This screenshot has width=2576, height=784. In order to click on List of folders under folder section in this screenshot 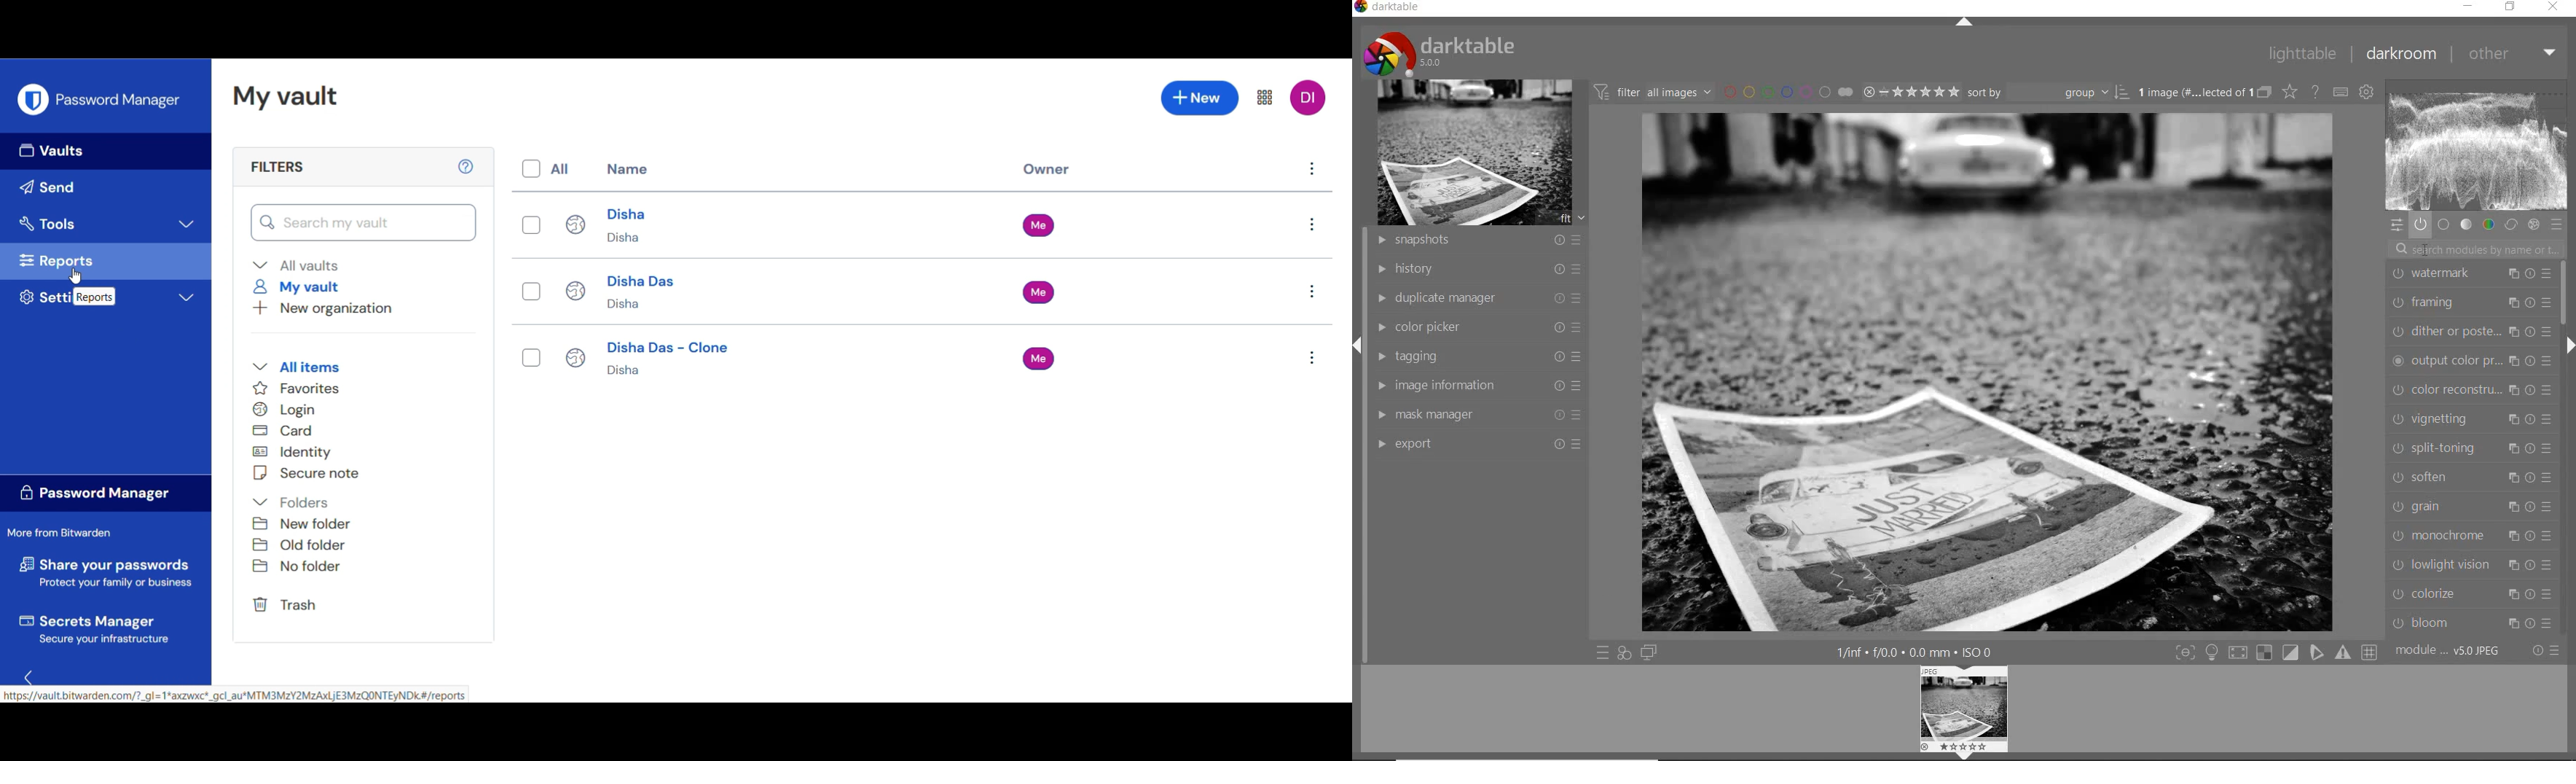, I will do `click(303, 544)`.